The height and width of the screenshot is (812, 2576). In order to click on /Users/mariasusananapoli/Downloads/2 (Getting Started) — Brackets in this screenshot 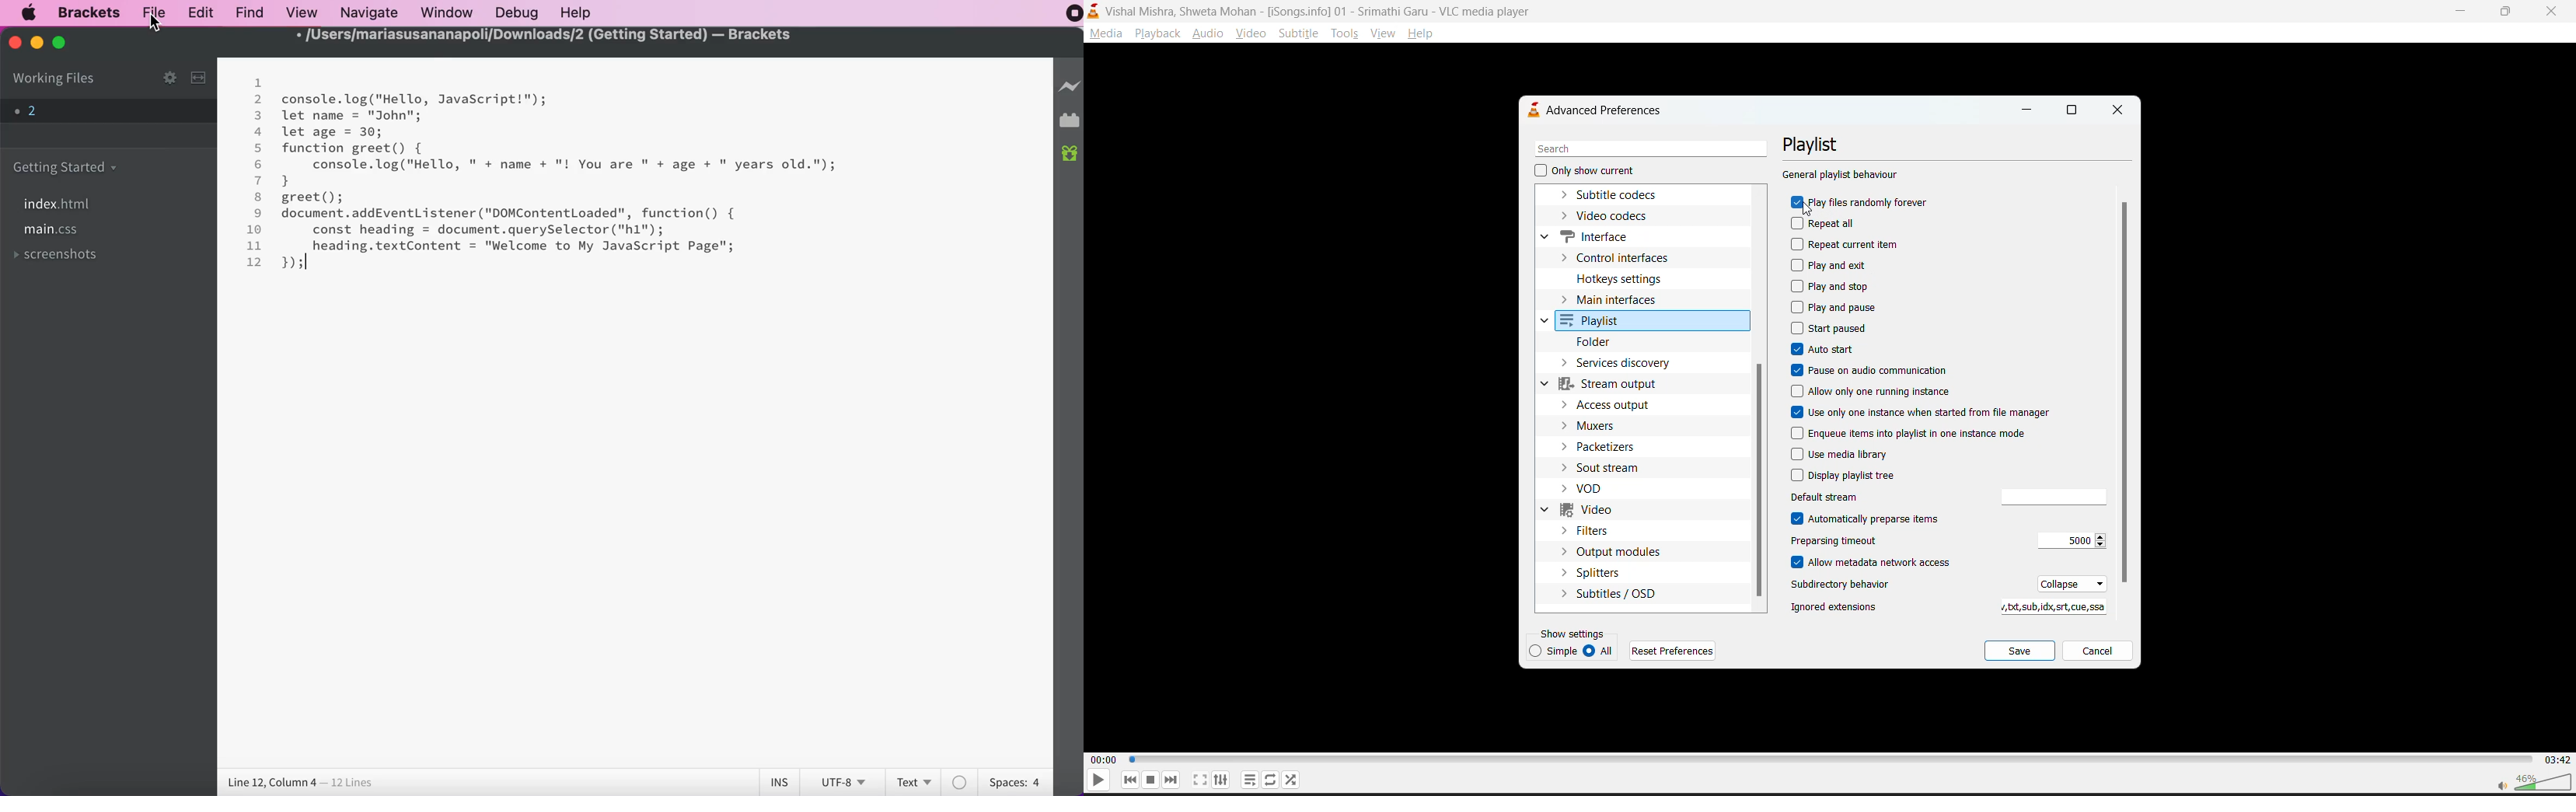, I will do `click(539, 35)`.